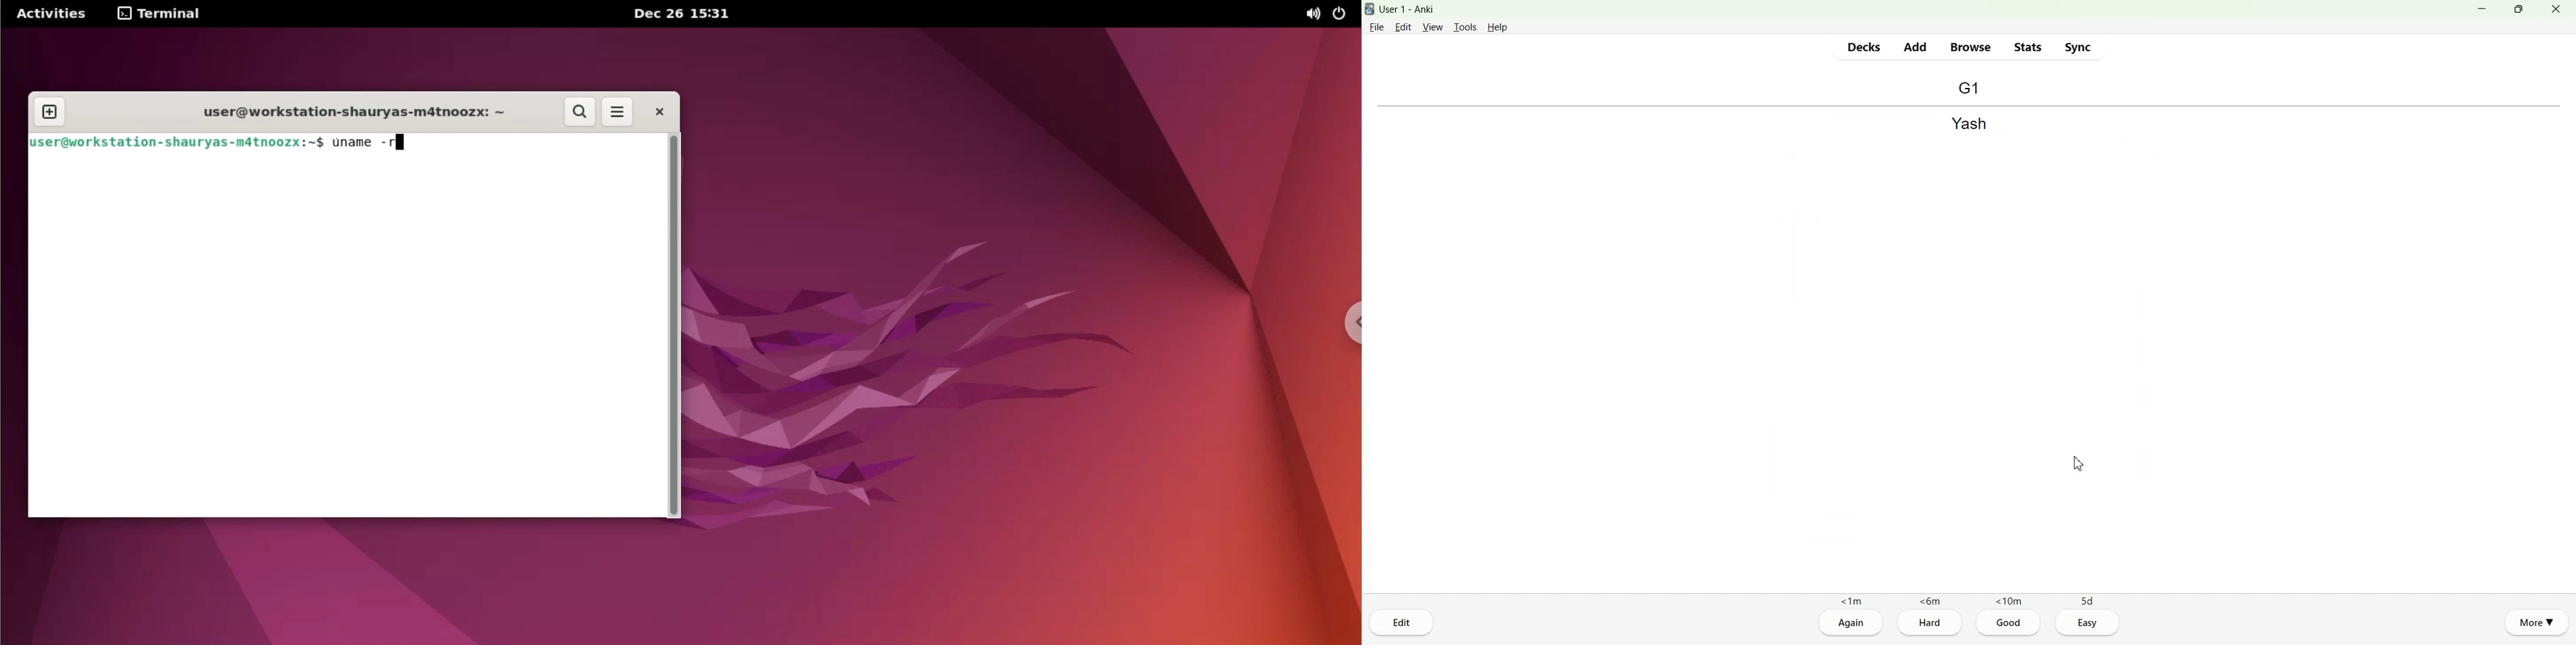 Image resolution: width=2576 pixels, height=672 pixels. Describe the element at coordinates (1972, 47) in the screenshot. I see `Browse` at that location.